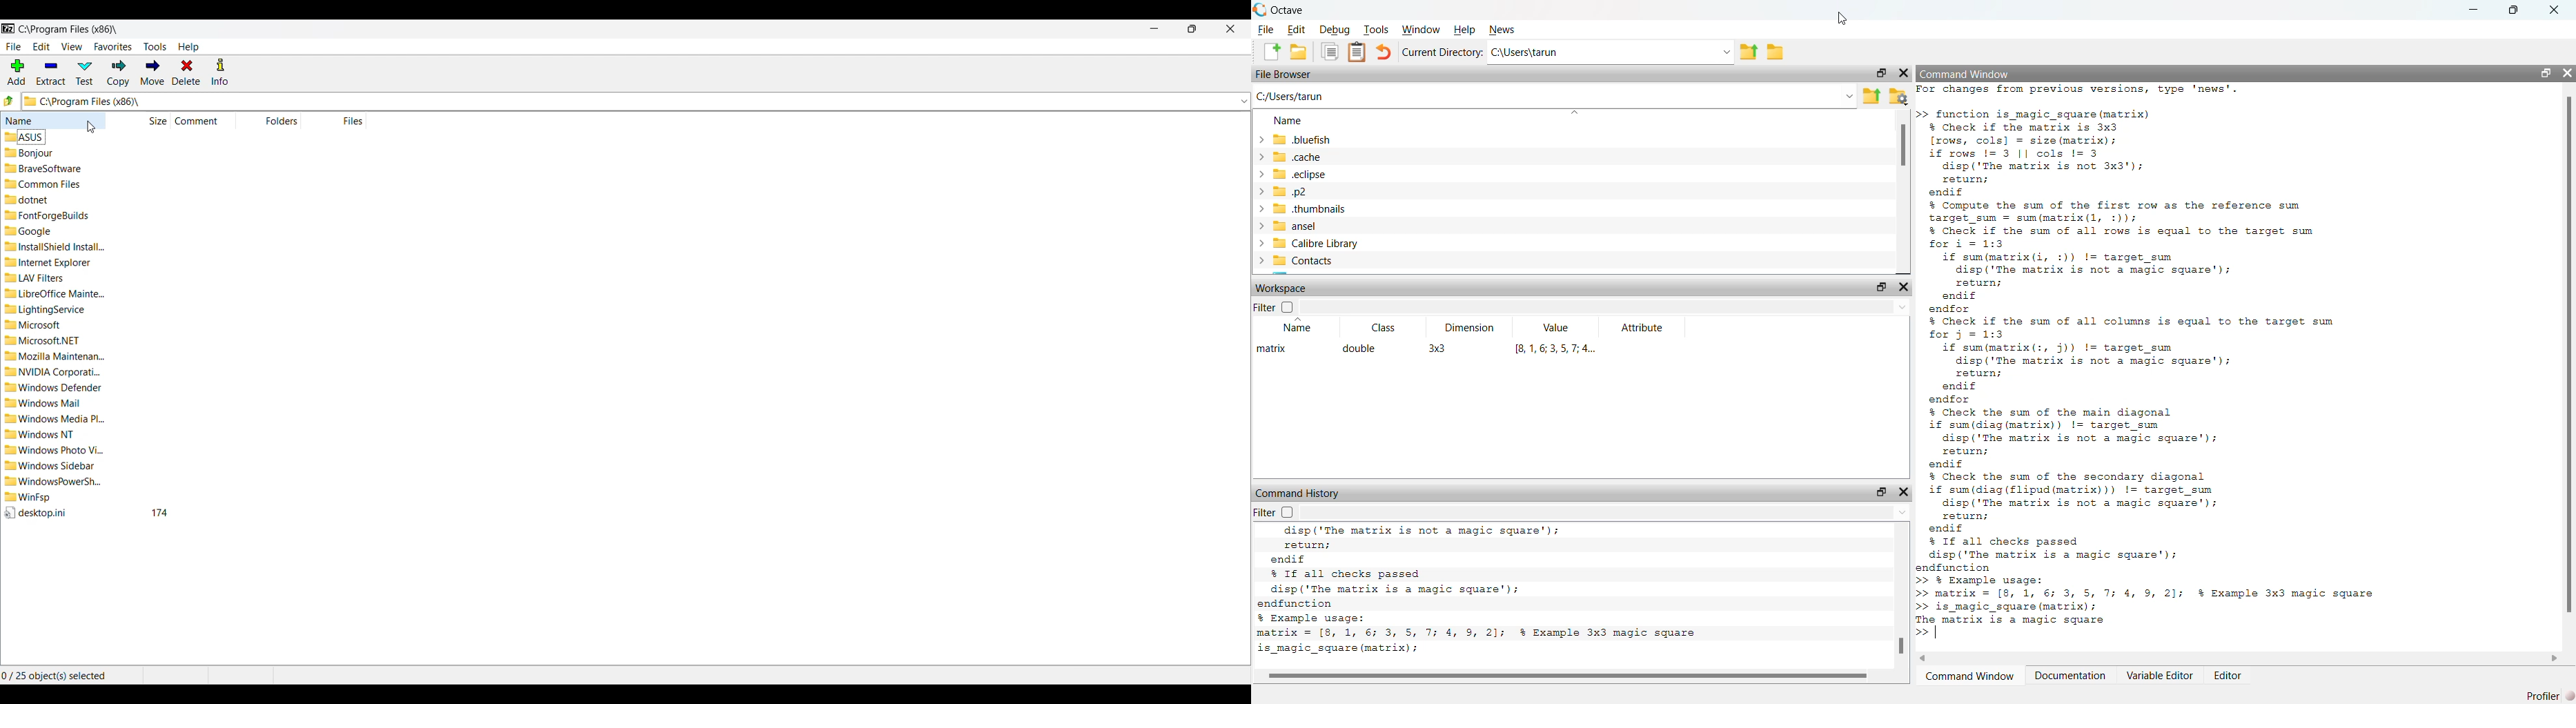 This screenshot has height=728, width=2576. Describe the element at coordinates (1897, 513) in the screenshot. I see `dropdown` at that location.